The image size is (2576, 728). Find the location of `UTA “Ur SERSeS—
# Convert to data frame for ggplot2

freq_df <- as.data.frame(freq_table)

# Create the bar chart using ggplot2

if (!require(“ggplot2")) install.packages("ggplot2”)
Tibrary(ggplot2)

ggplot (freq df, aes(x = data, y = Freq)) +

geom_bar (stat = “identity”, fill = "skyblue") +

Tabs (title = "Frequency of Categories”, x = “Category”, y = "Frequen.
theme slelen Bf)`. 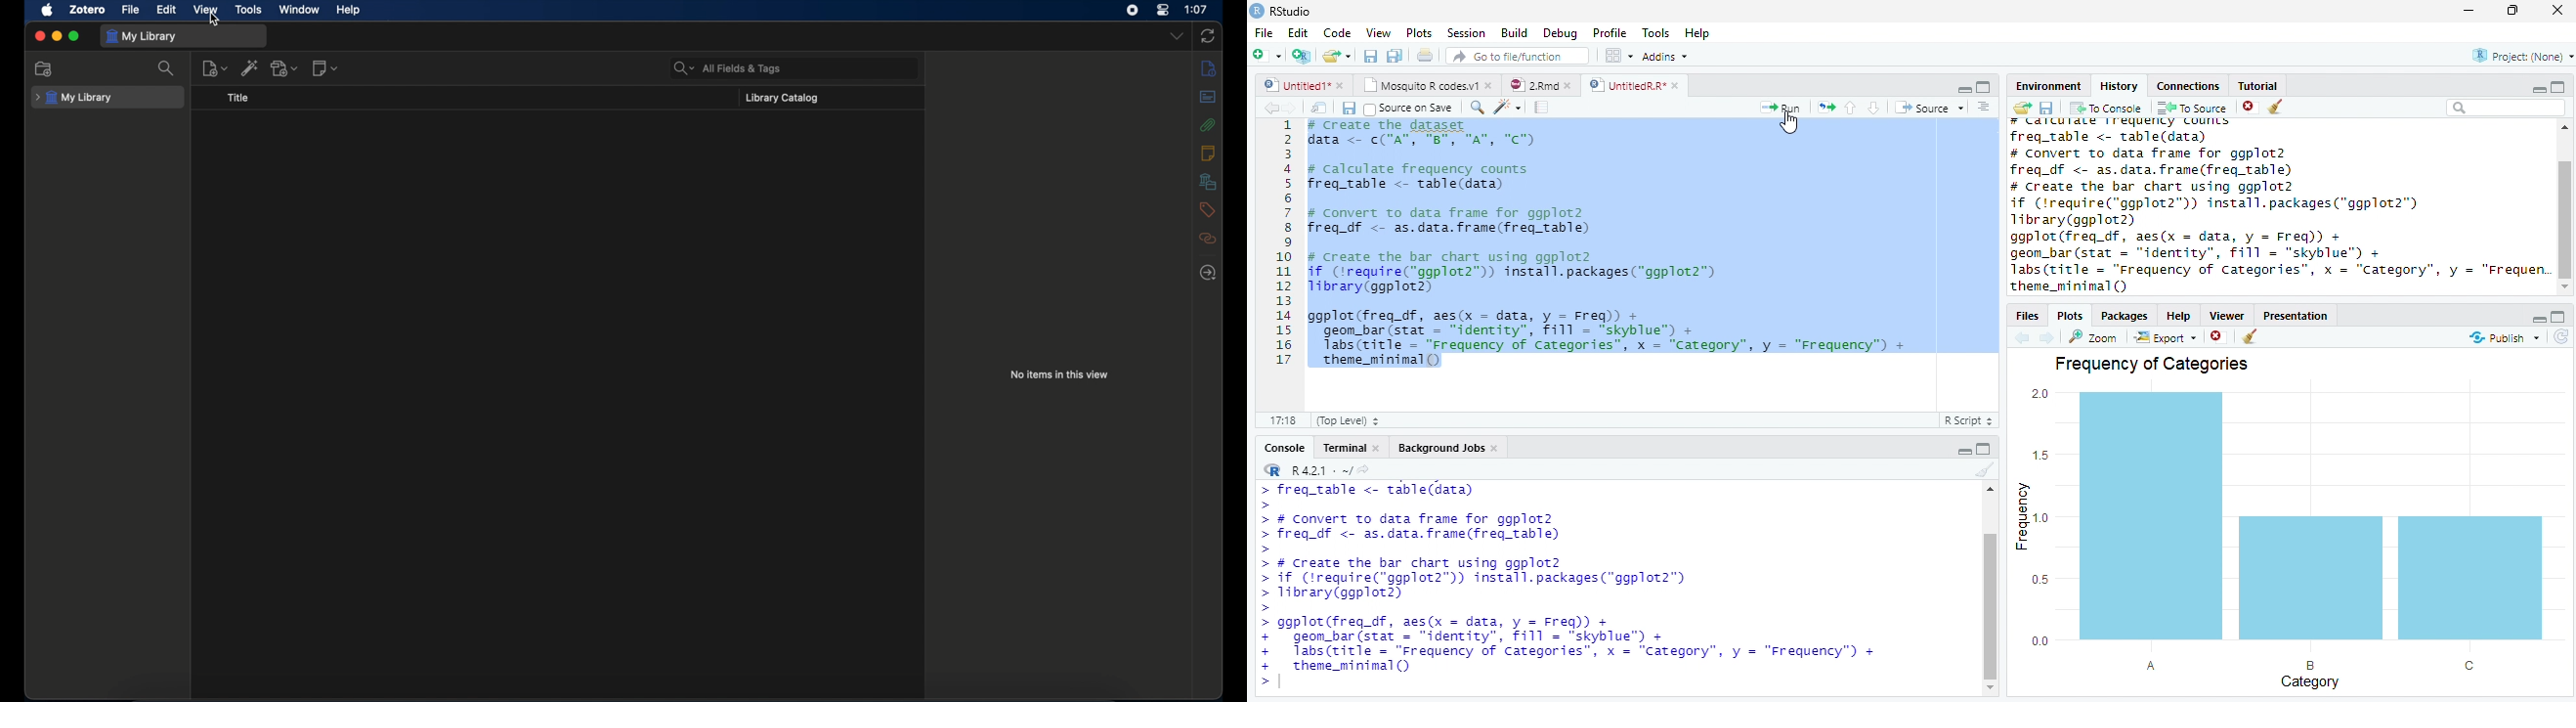

UTA “Ur SERSeS—
# Convert to data frame for ggplot2

freq_df <- as.data.frame(freq_table)

# Create the bar chart using ggplot2

if (!require(“ggplot2")) install.packages("ggplot2”)
Tibrary(ggplot2)

ggplot (freq df, aes(x = data, y = Freq)) +

geom_bar (stat = “identity”, fill = "skyblue") +

Tabs (title = "Frequency of Categories”, x = “Category”, y = "Frequen.
theme slelen Bf) is located at coordinates (2280, 207).